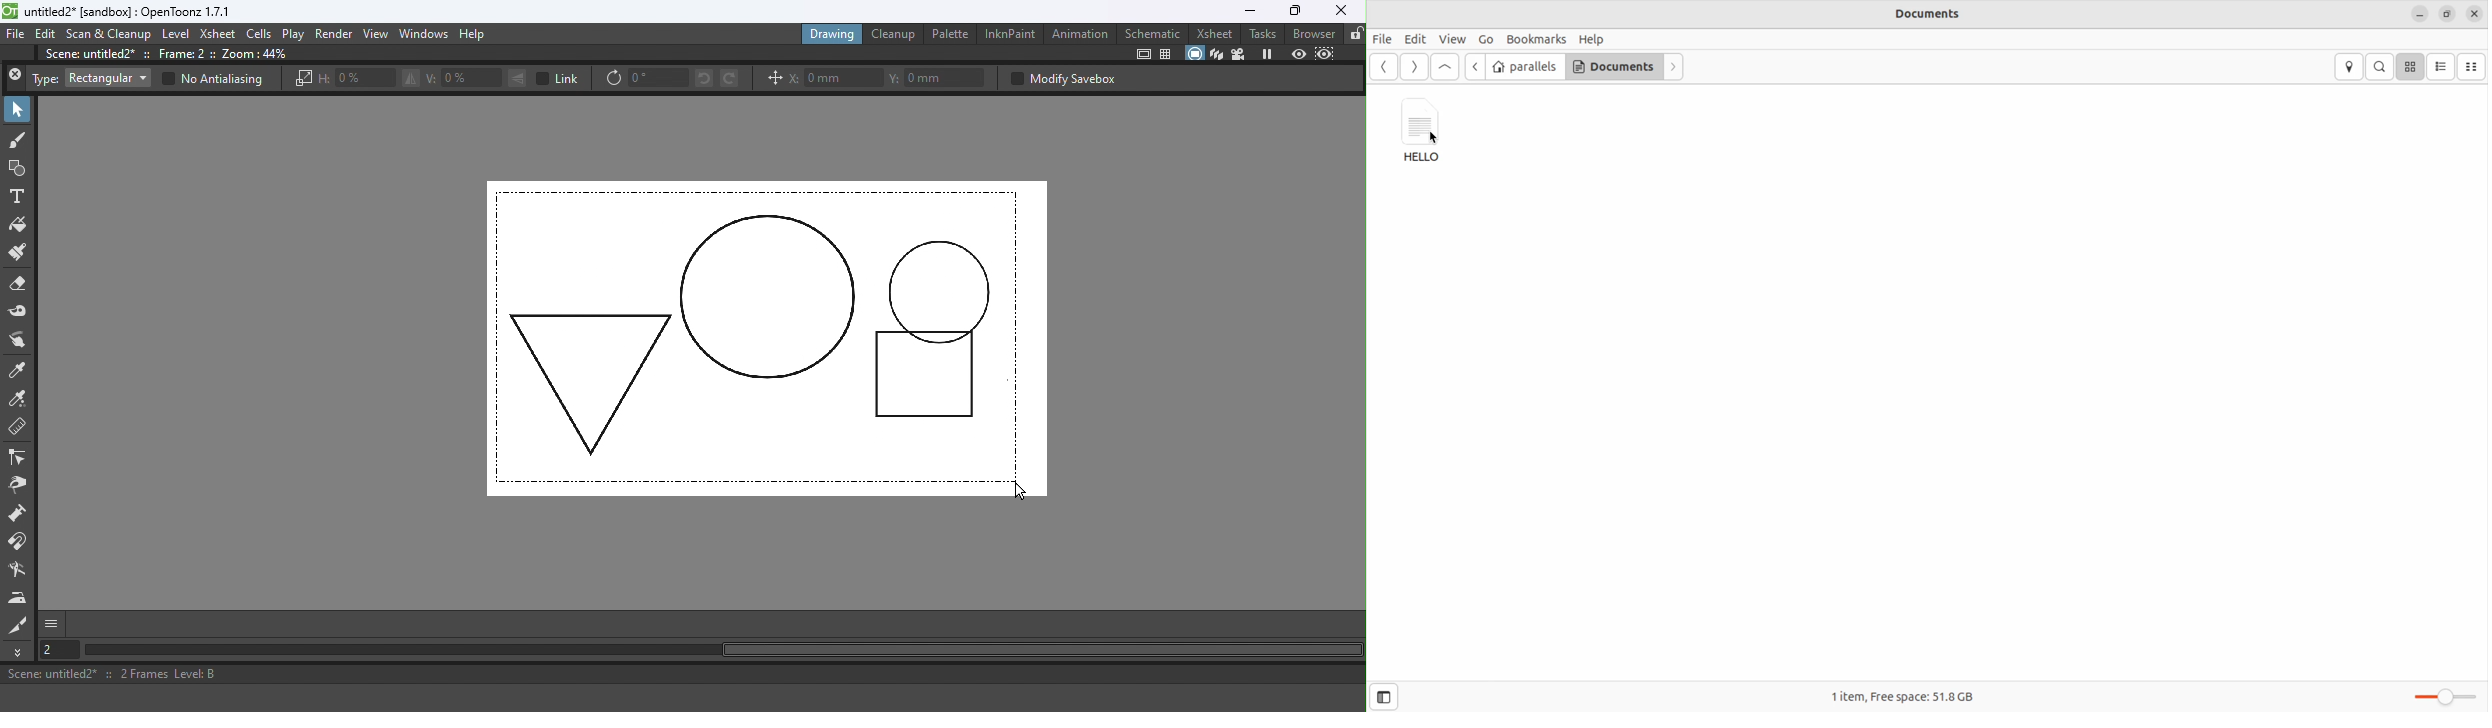 Image resolution: width=2492 pixels, height=728 pixels. Describe the element at coordinates (949, 35) in the screenshot. I see `Palette` at that location.